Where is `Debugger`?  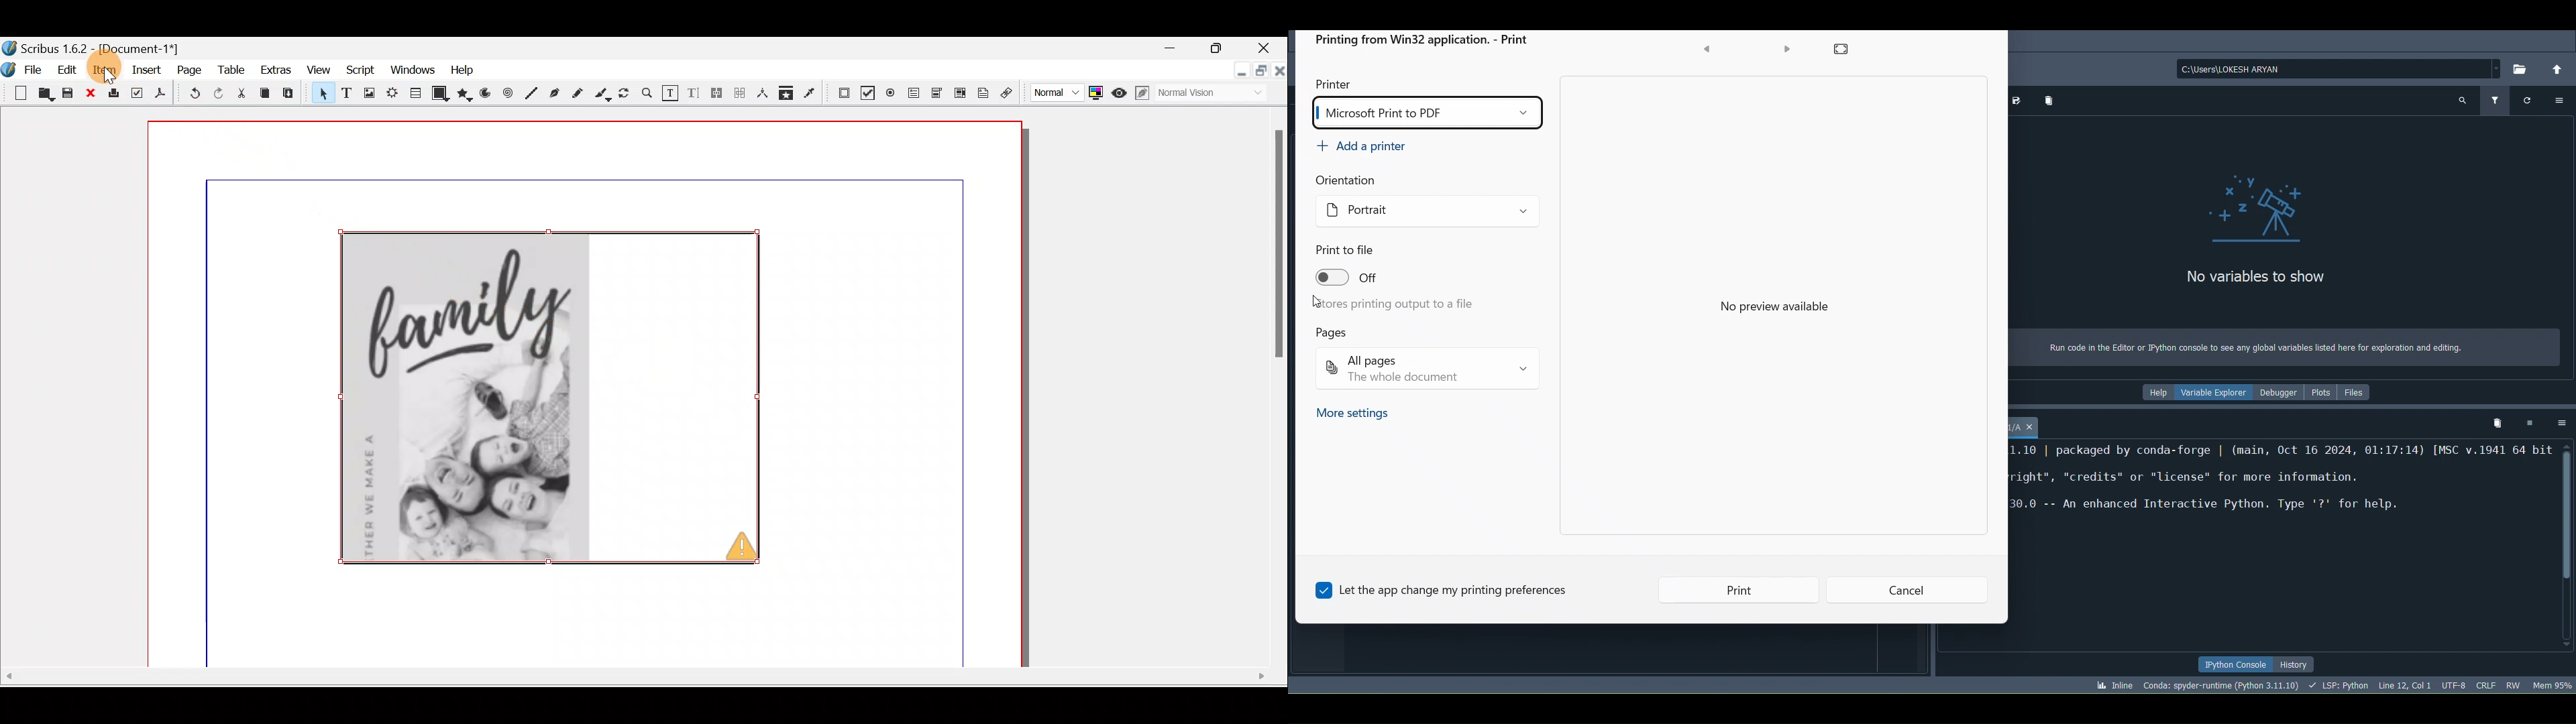 Debugger is located at coordinates (2282, 394).